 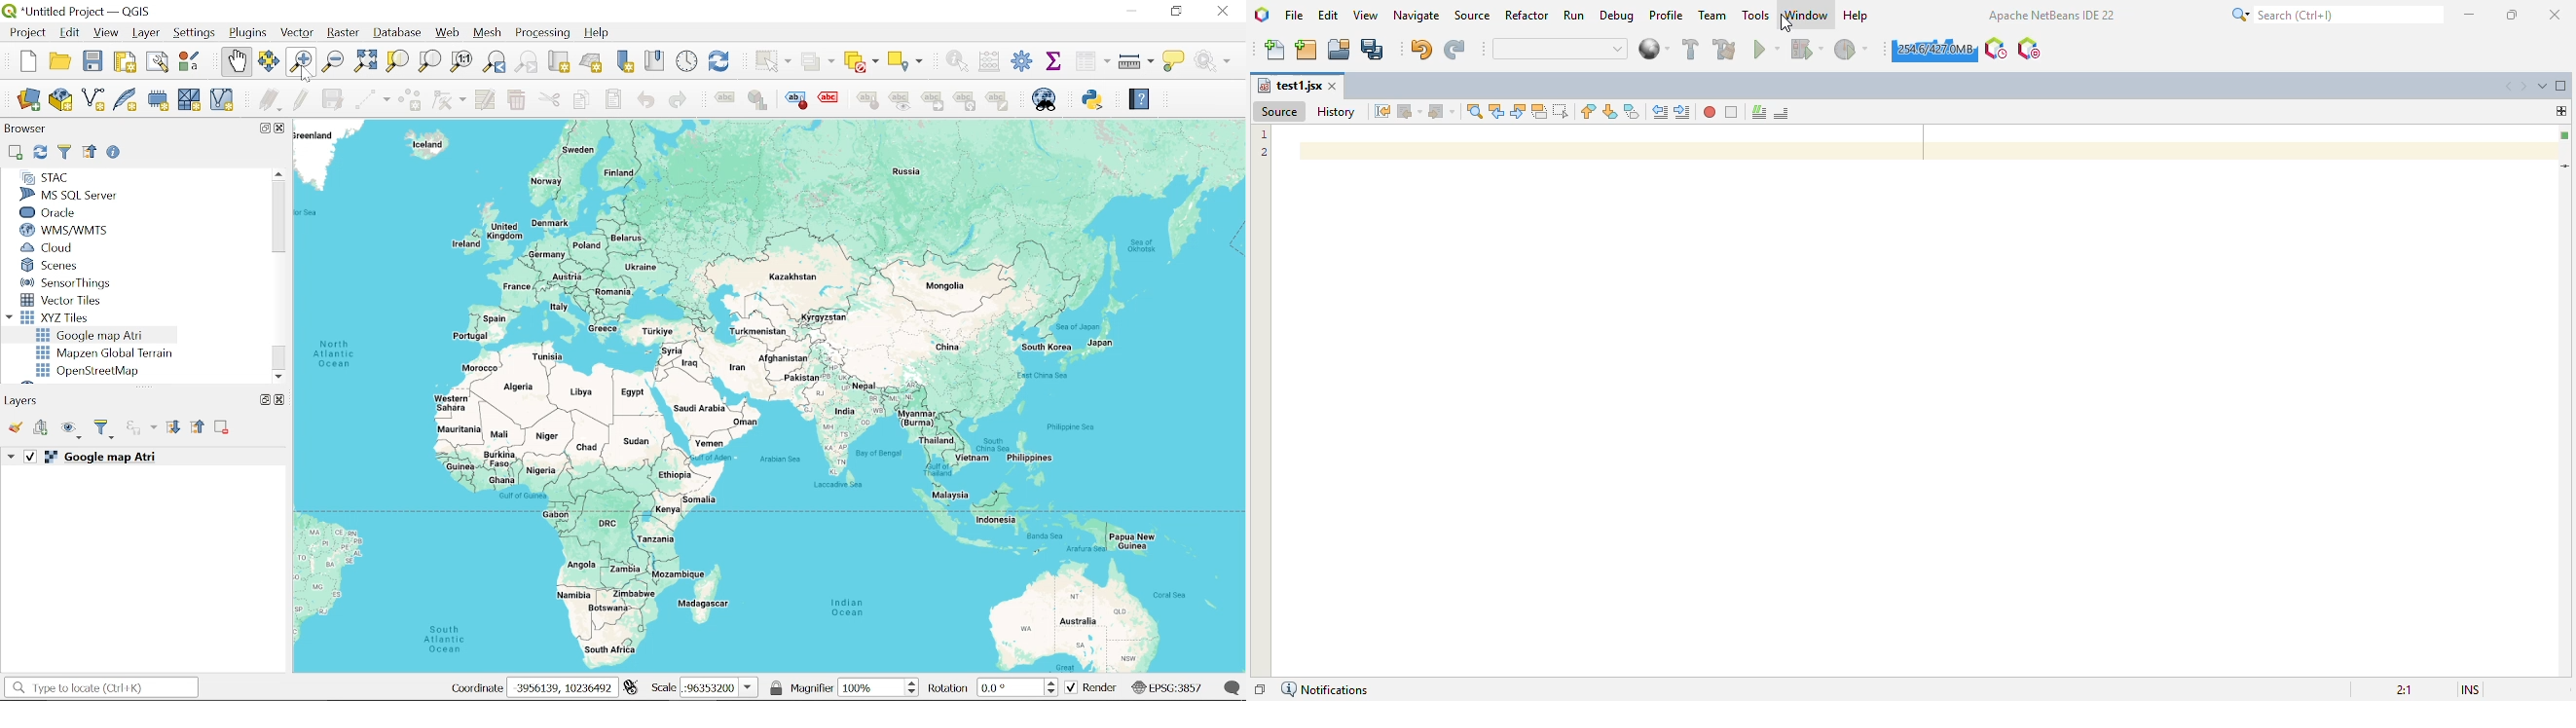 I want to click on Render, so click(x=1091, y=688).